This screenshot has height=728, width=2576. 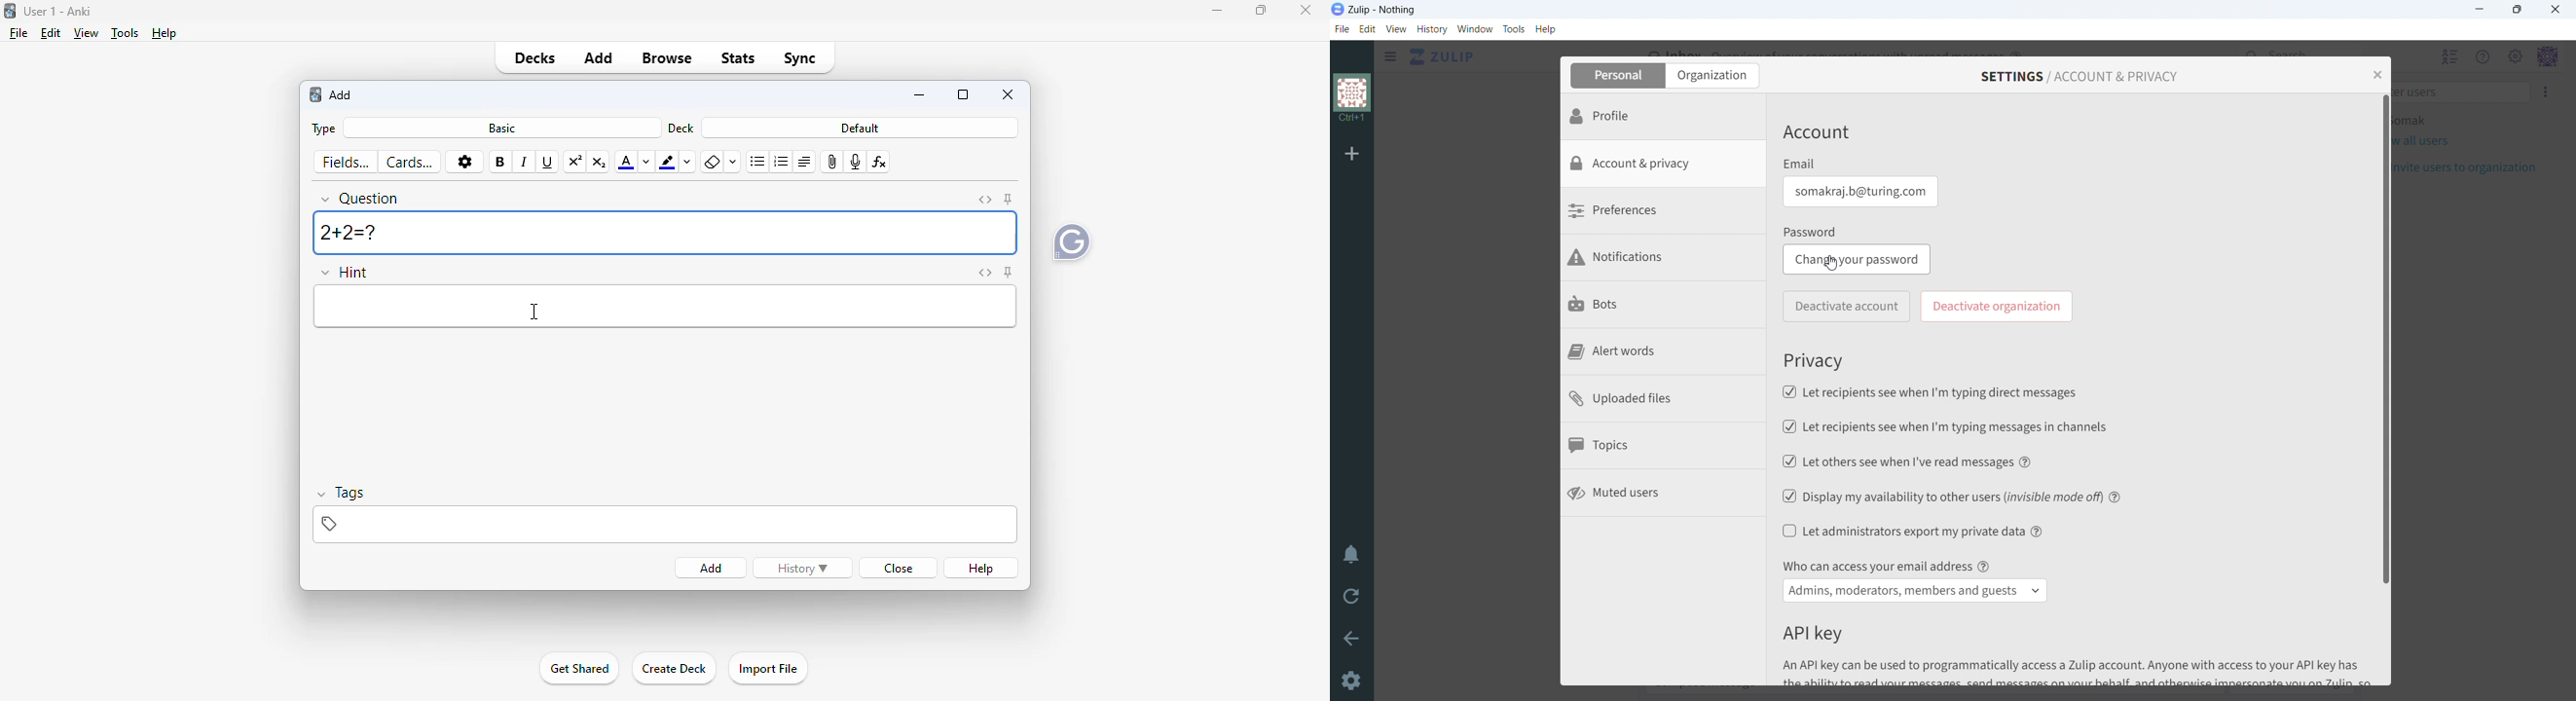 What do you see at coordinates (314, 94) in the screenshot?
I see `logo` at bounding box center [314, 94].